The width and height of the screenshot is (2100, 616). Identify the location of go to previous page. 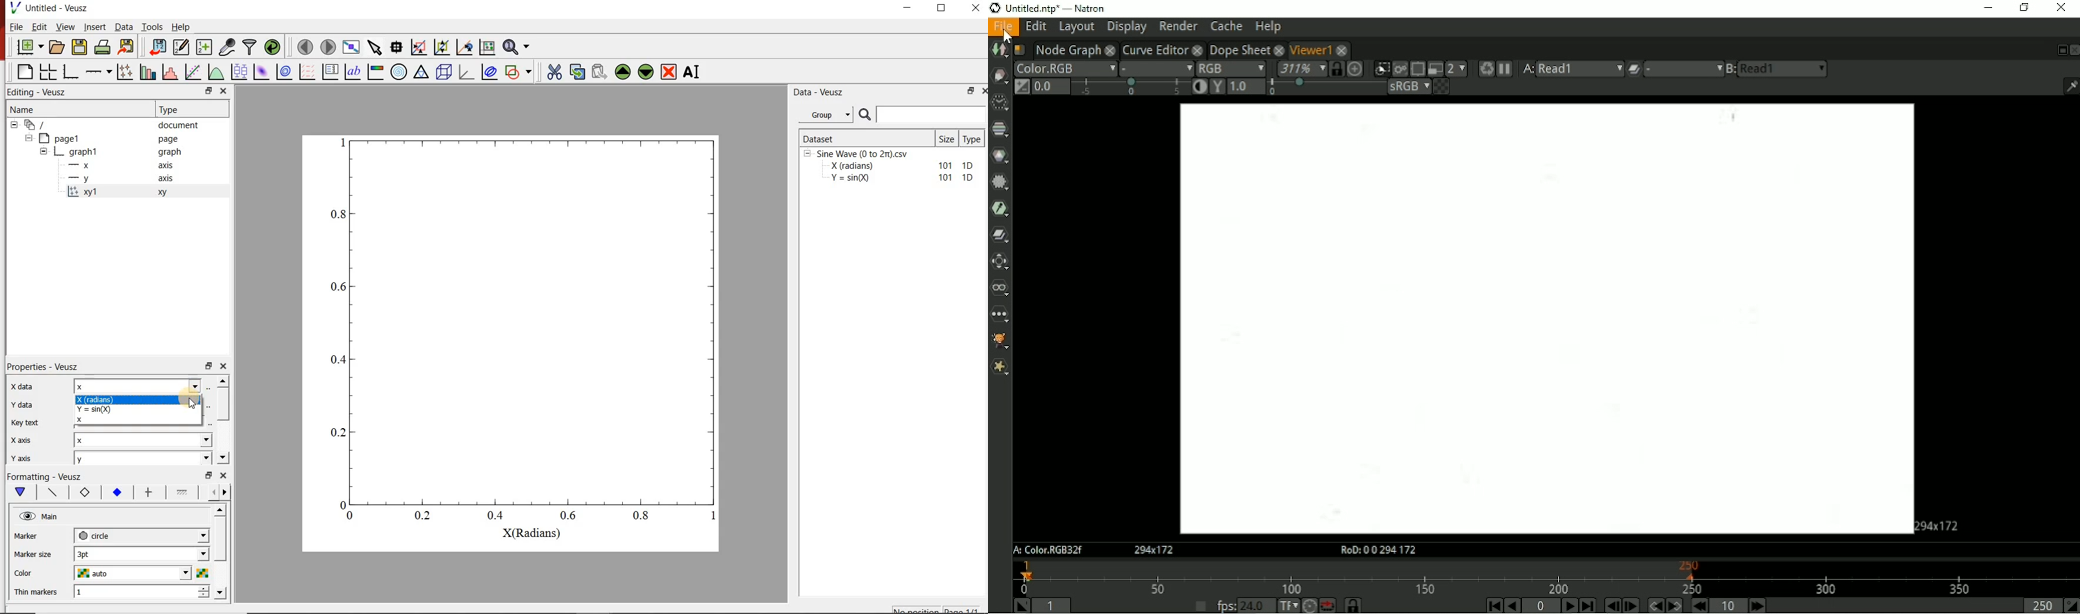
(305, 46).